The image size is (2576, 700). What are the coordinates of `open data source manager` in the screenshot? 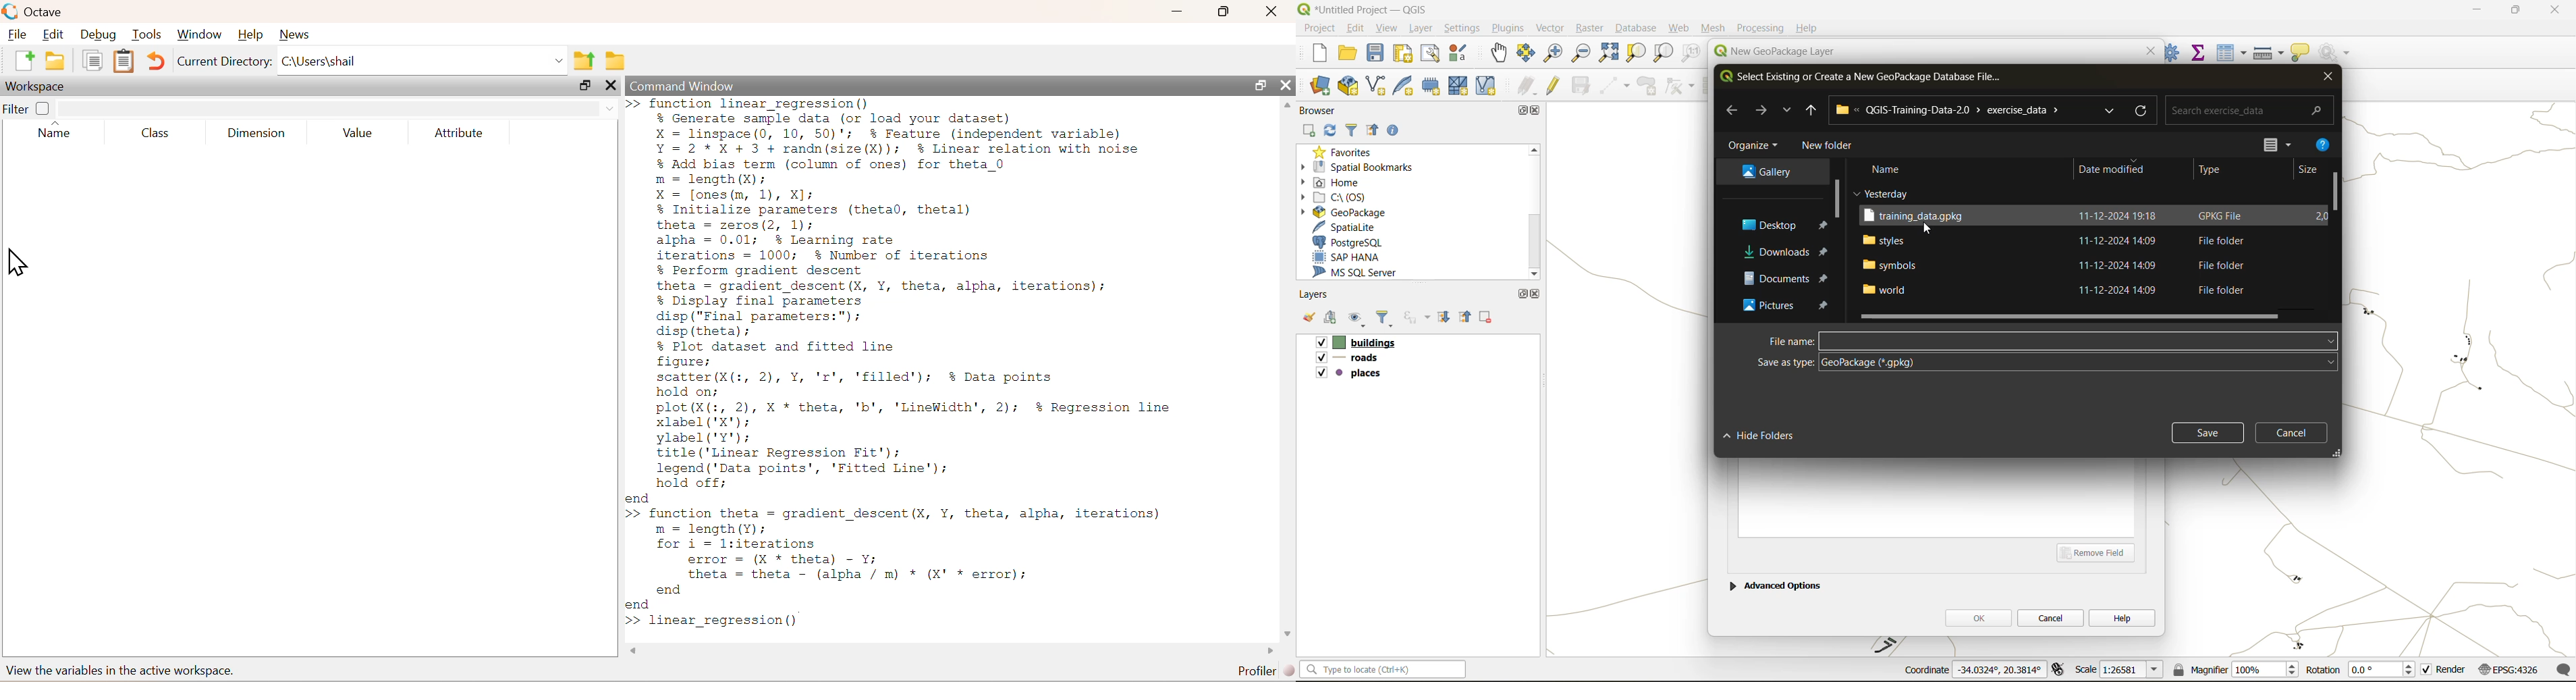 It's located at (1320, 86).